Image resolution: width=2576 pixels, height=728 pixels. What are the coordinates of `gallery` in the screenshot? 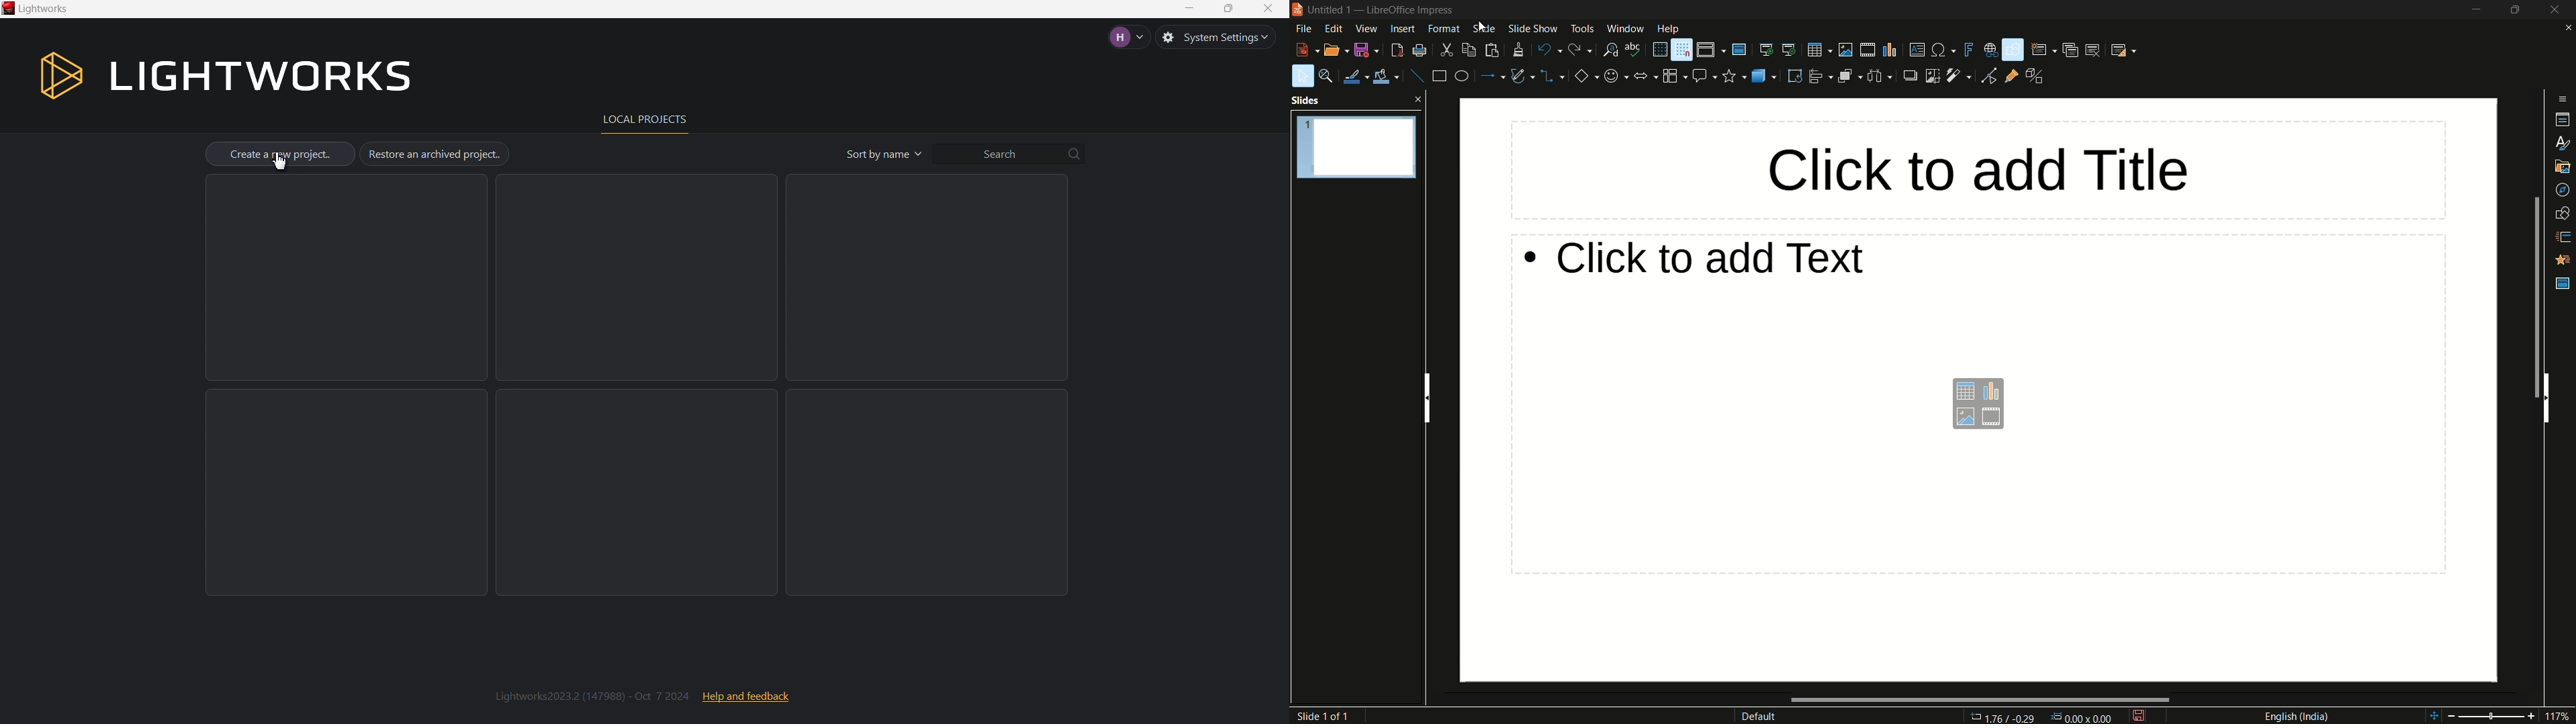 It's located at (2562, 166).